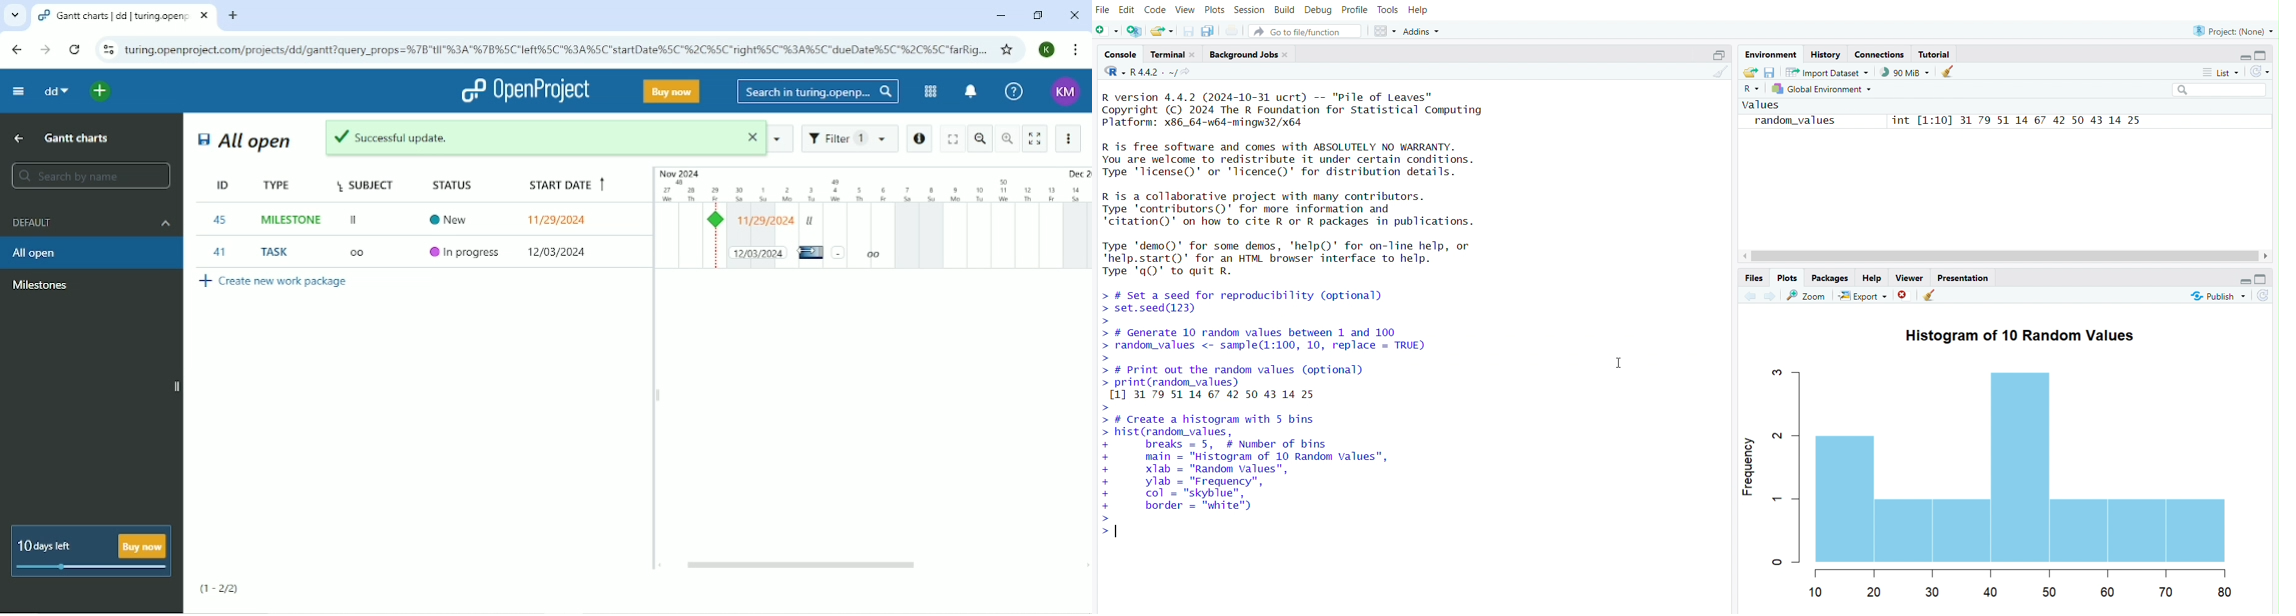  Describe the element at coordinates (1770, 72) in the screenshot. I see `save workspace as` at that location.